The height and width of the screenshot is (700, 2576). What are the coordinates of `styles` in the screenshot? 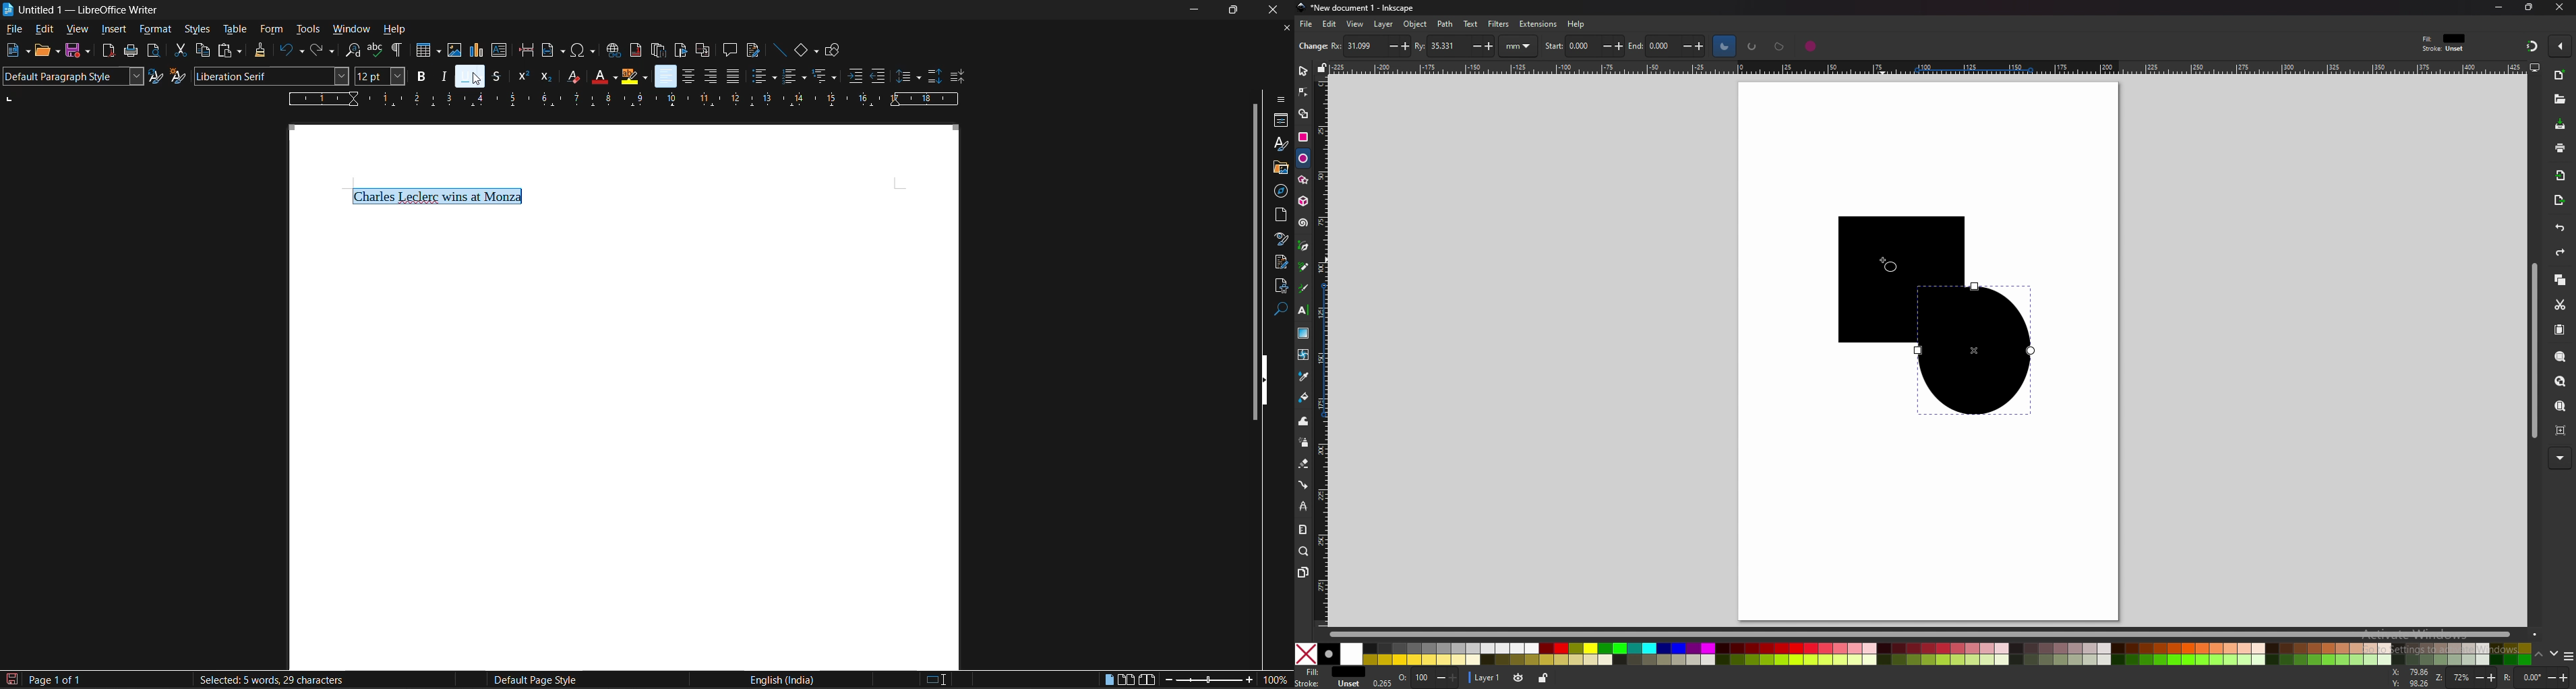 It's located at (1279, 143).